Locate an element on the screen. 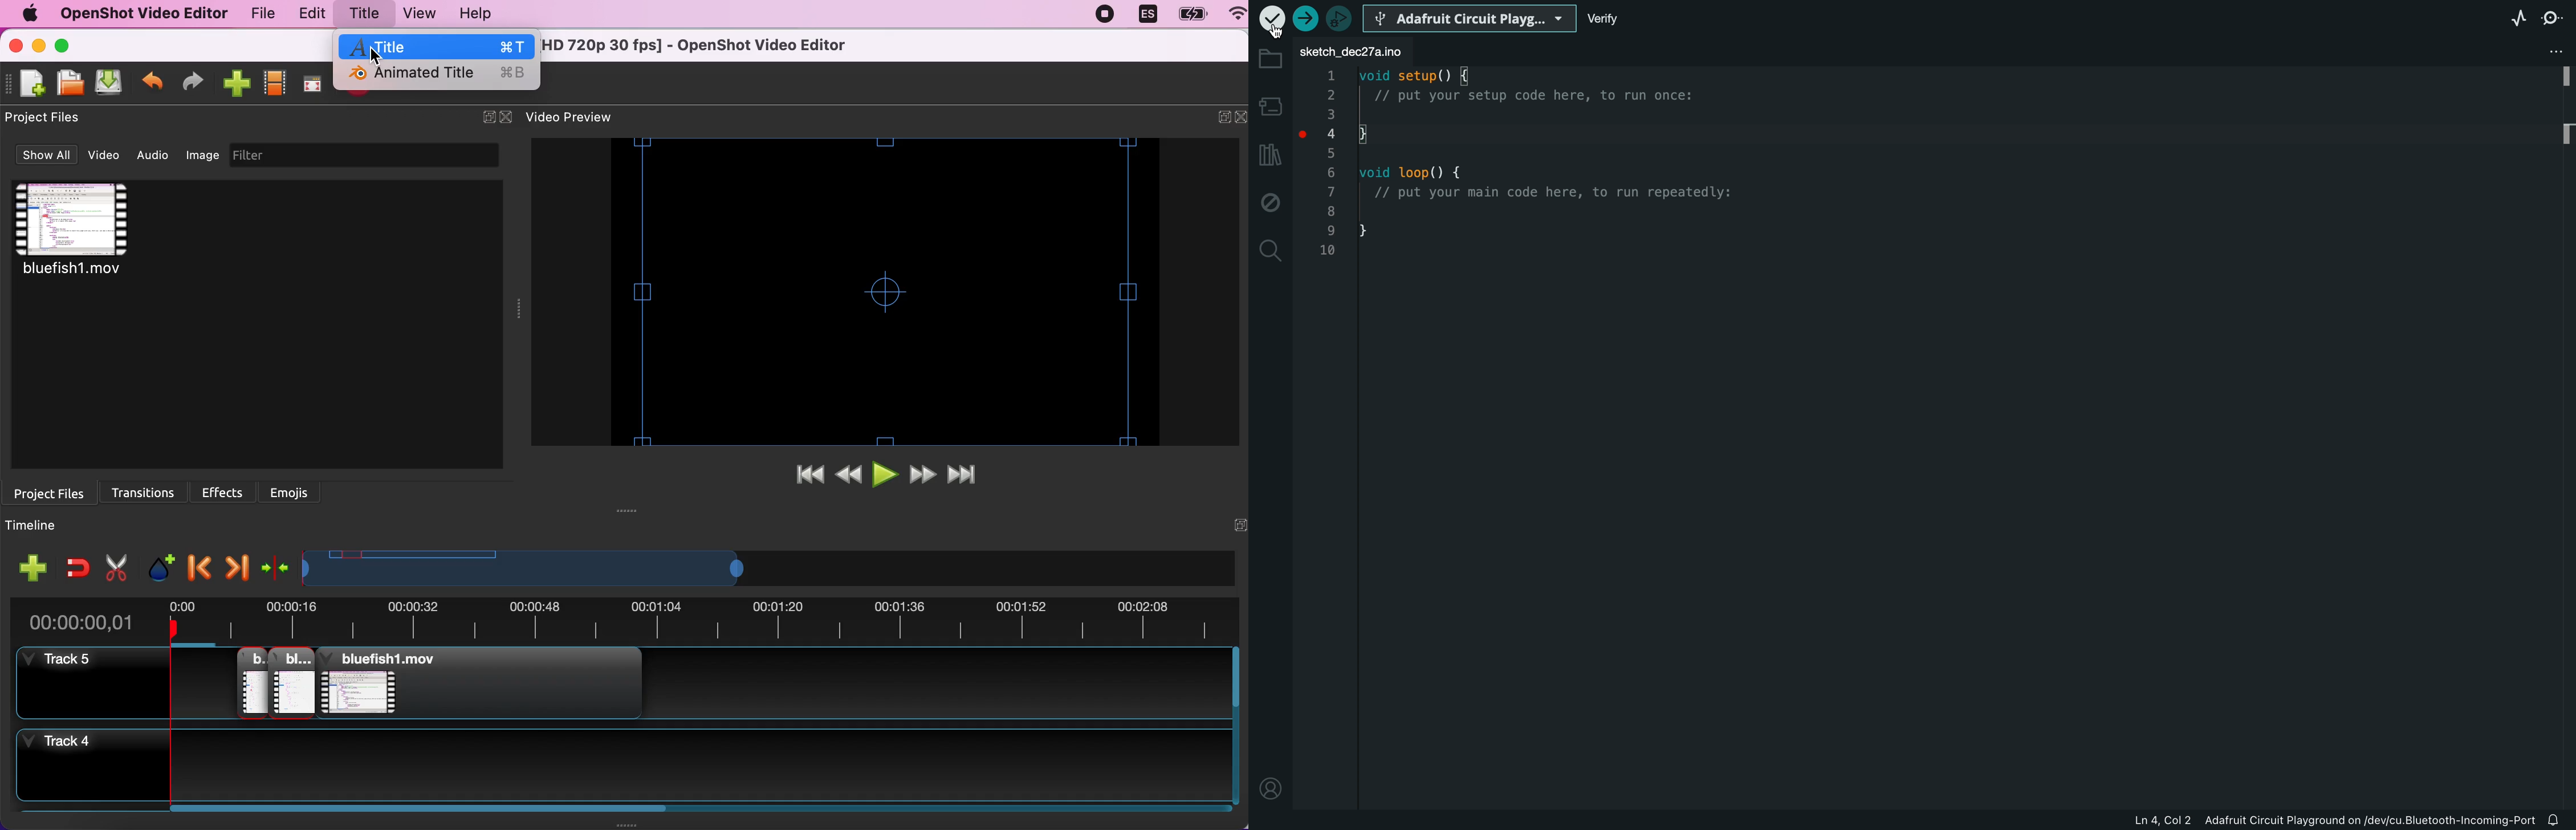  enable snapping is located at coordinates (78, 567).